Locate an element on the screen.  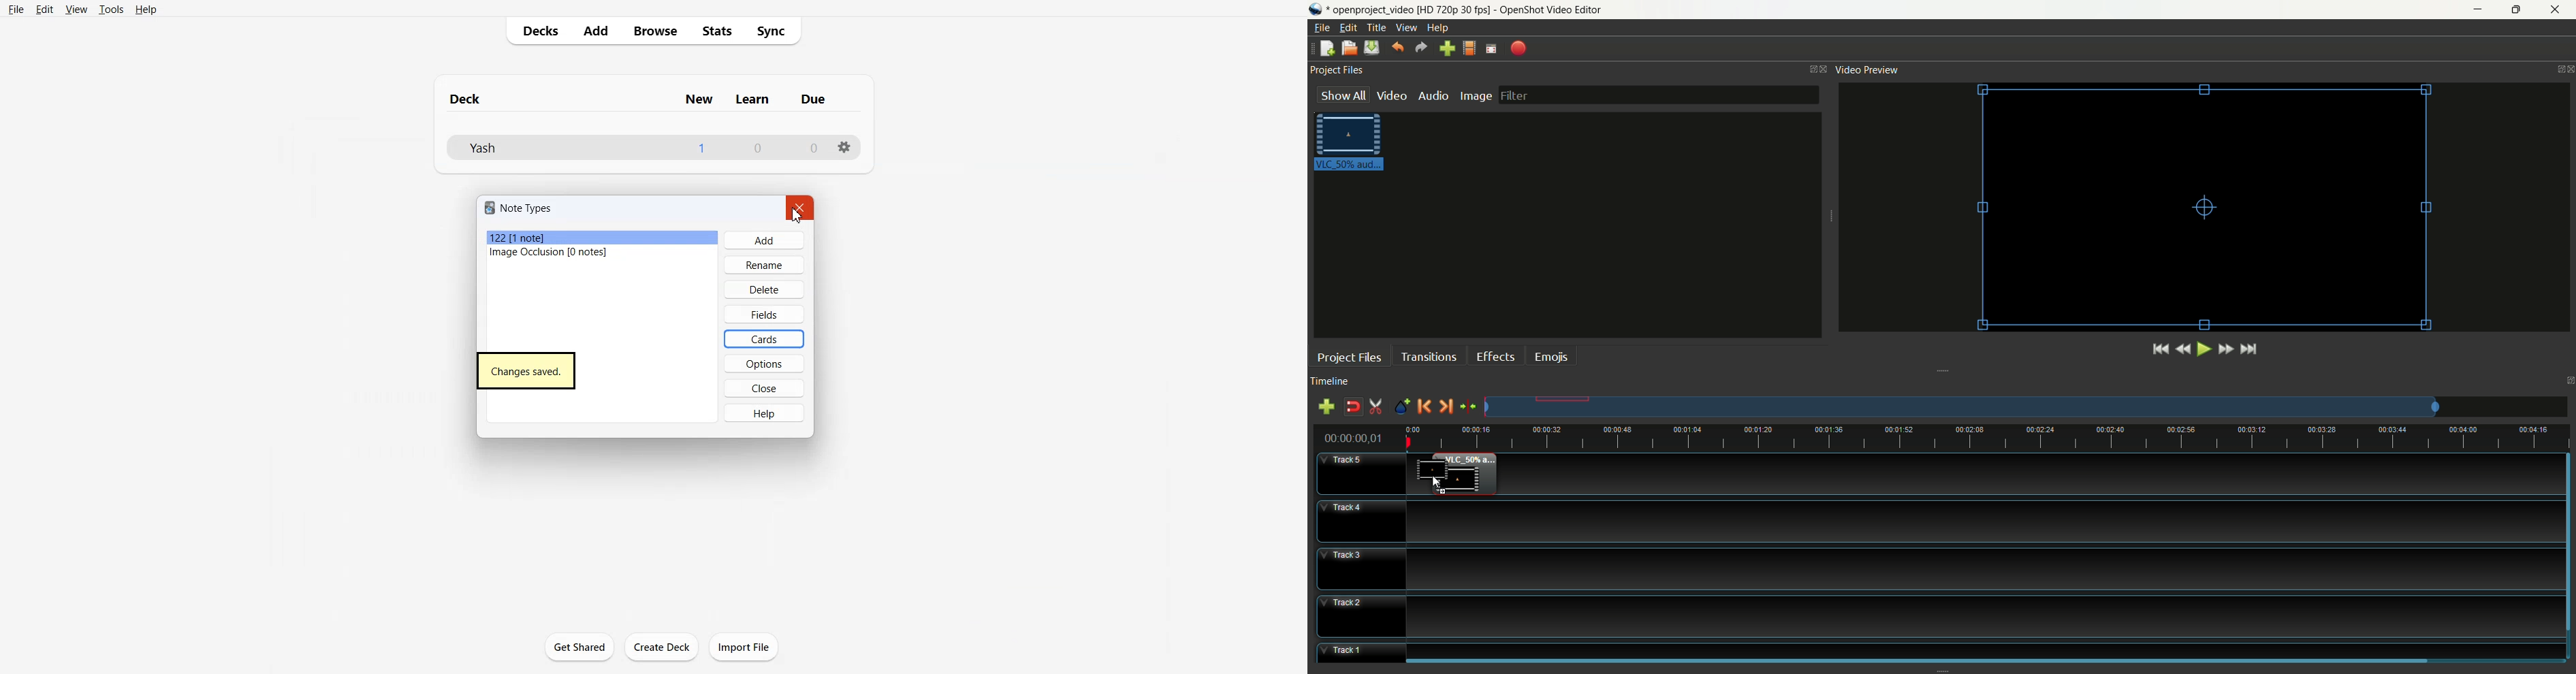
Close is located at coordinates (803, 208).